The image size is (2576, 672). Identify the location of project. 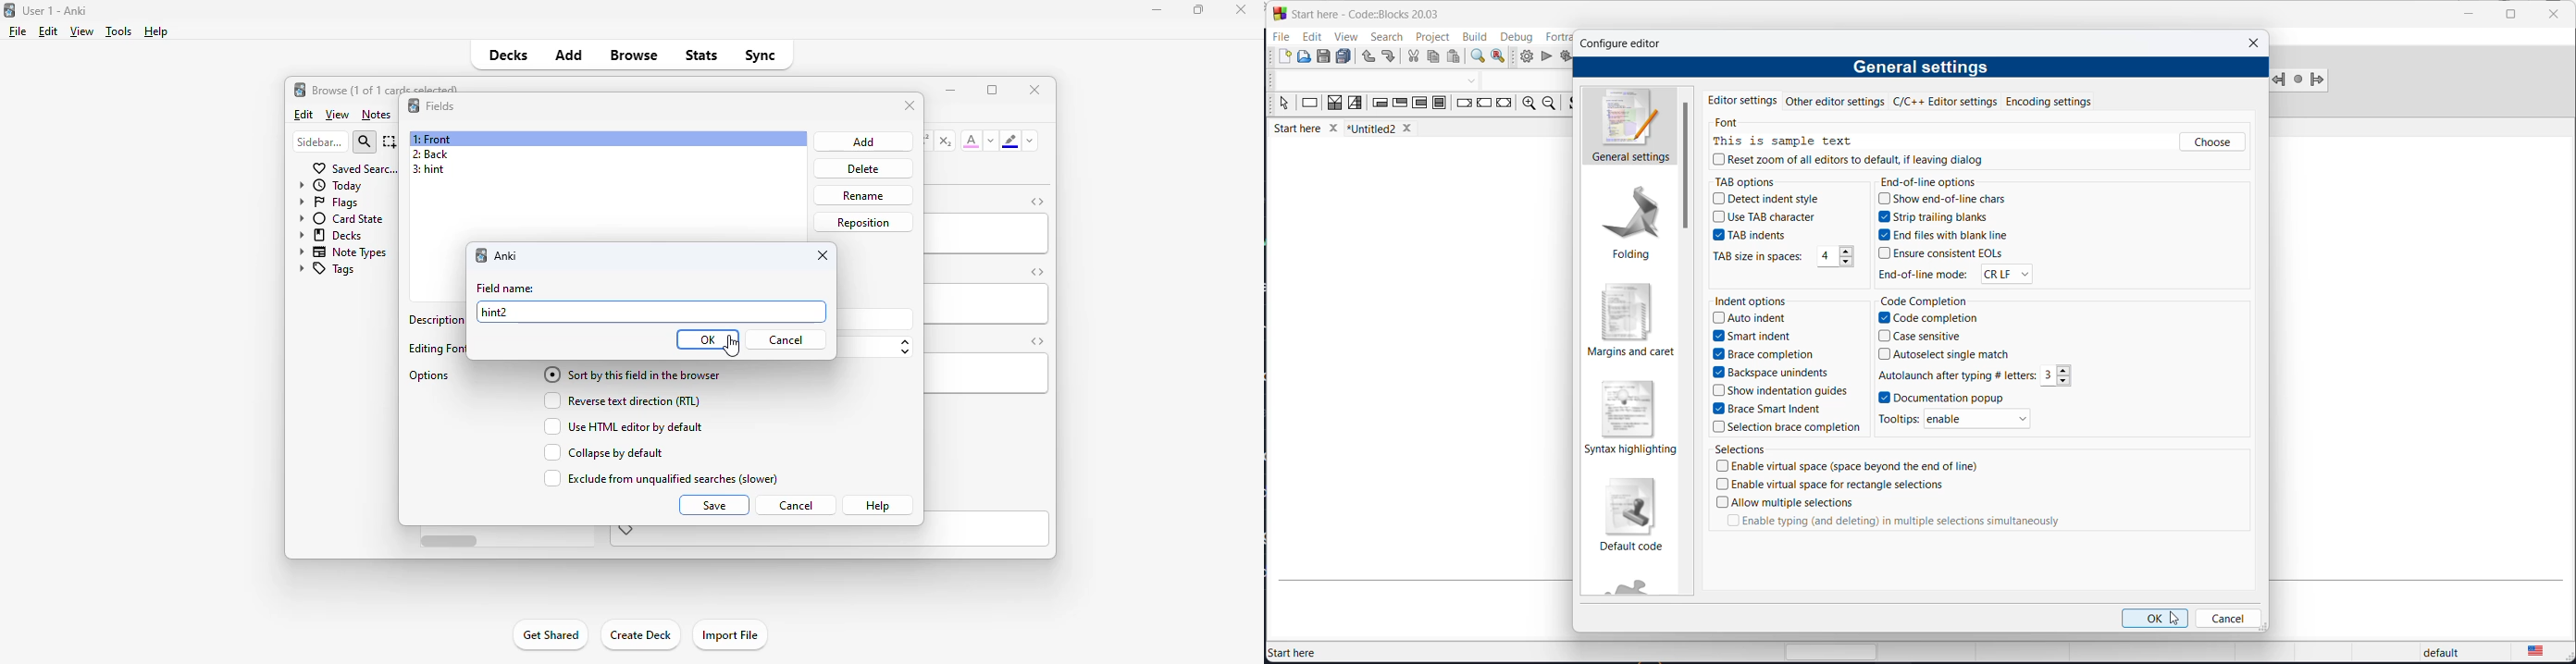
(1433, 35).